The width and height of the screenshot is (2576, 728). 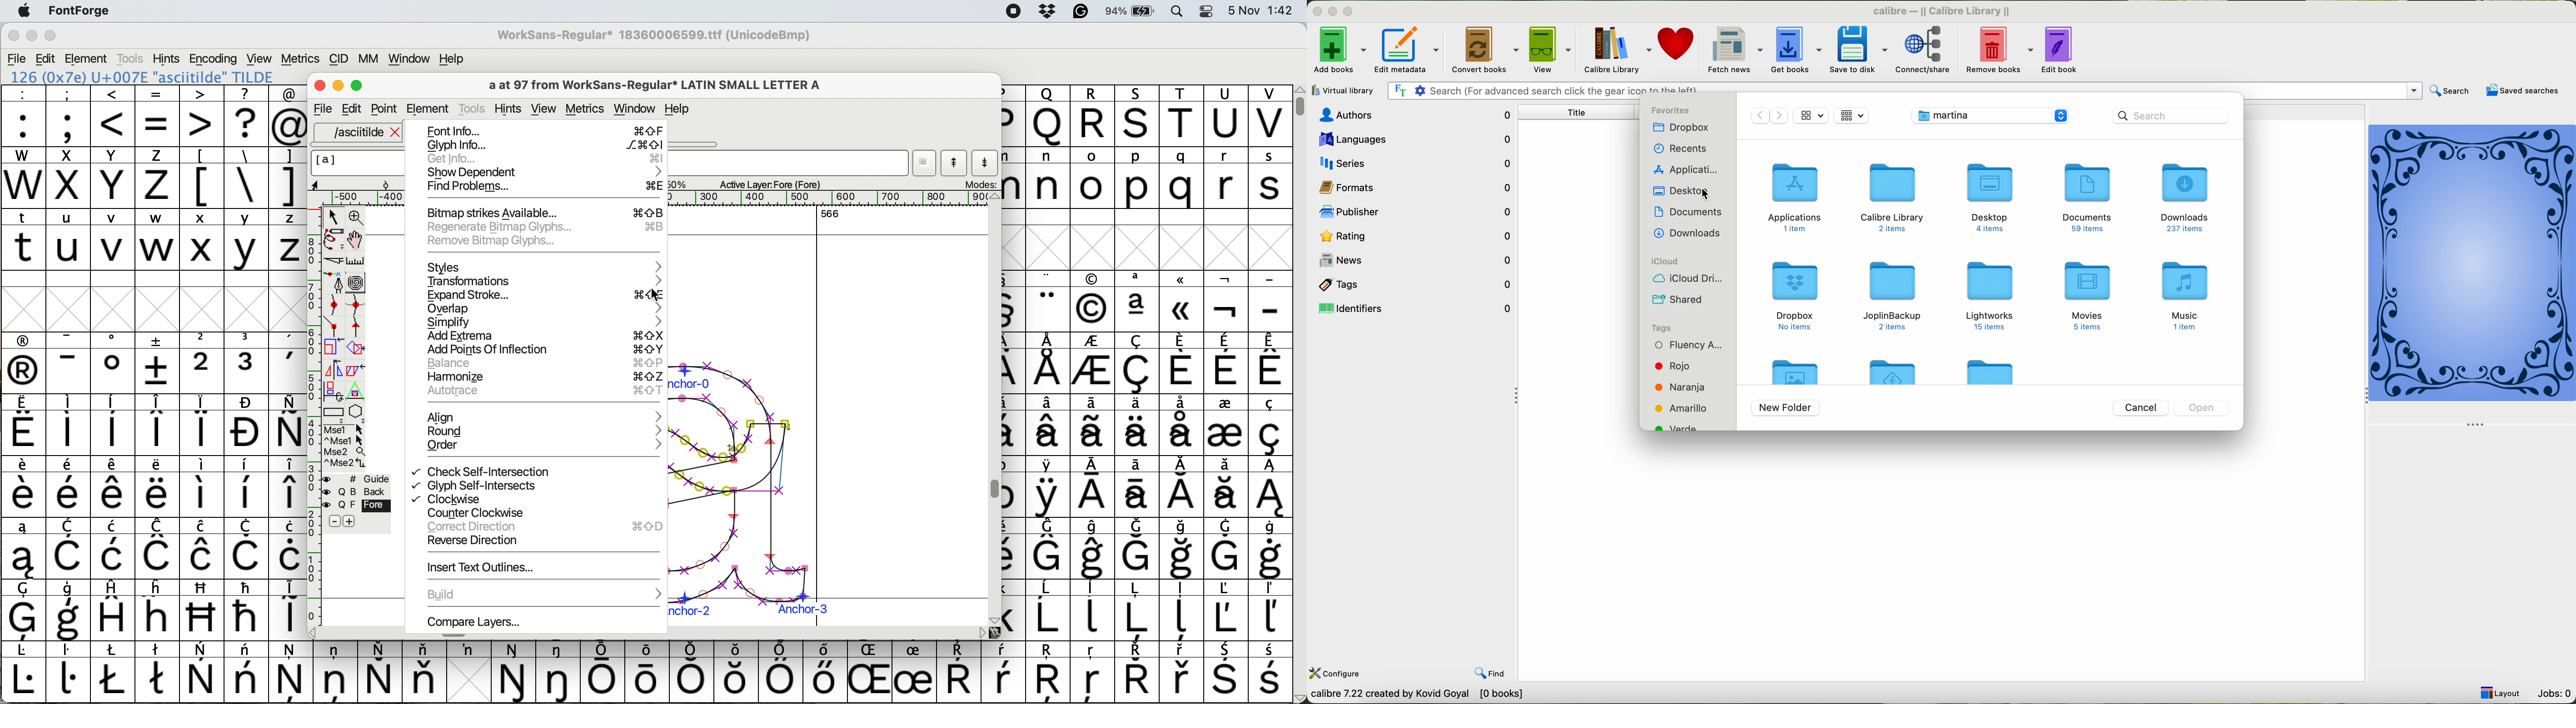 What do you see at coordinates (1426, 696) in the screenshot?
I see `Callibre 7.22 Created by Kavid Goyal [o books]` at bounding box center [1426, 696].